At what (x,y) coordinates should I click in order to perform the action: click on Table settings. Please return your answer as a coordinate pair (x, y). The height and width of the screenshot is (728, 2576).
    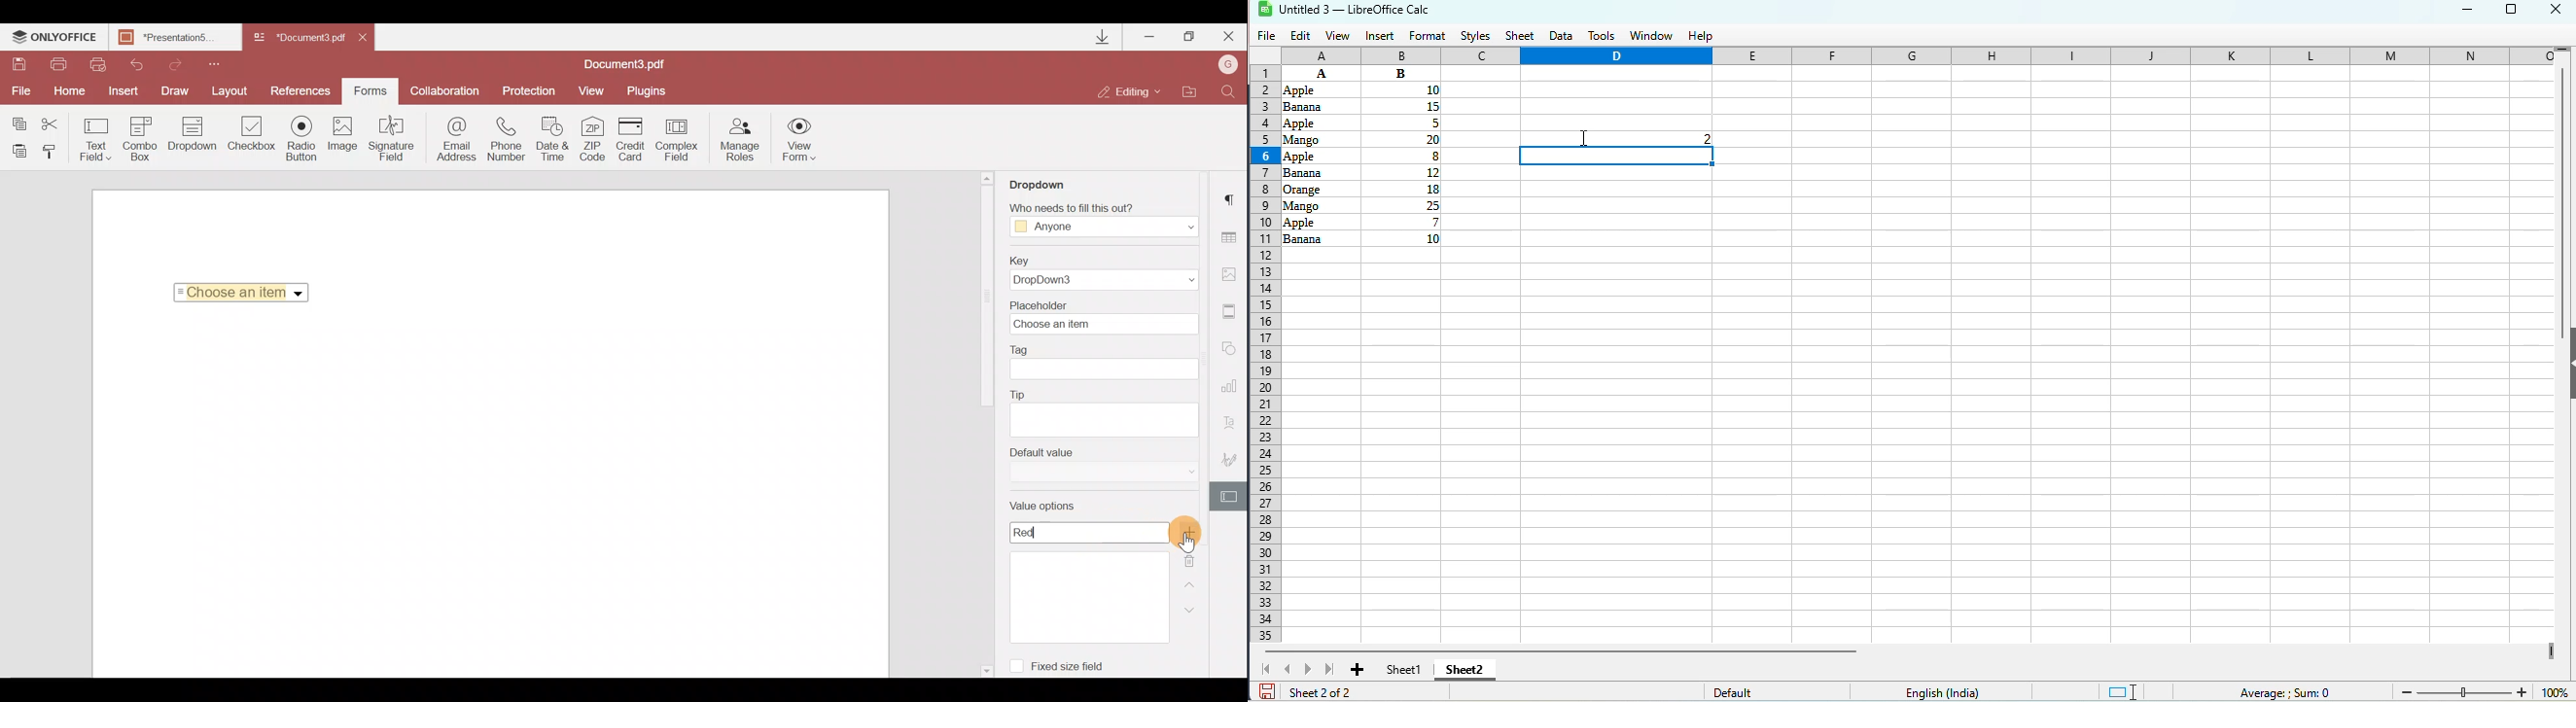
    Looking at the image, I should click on (1235, 237).